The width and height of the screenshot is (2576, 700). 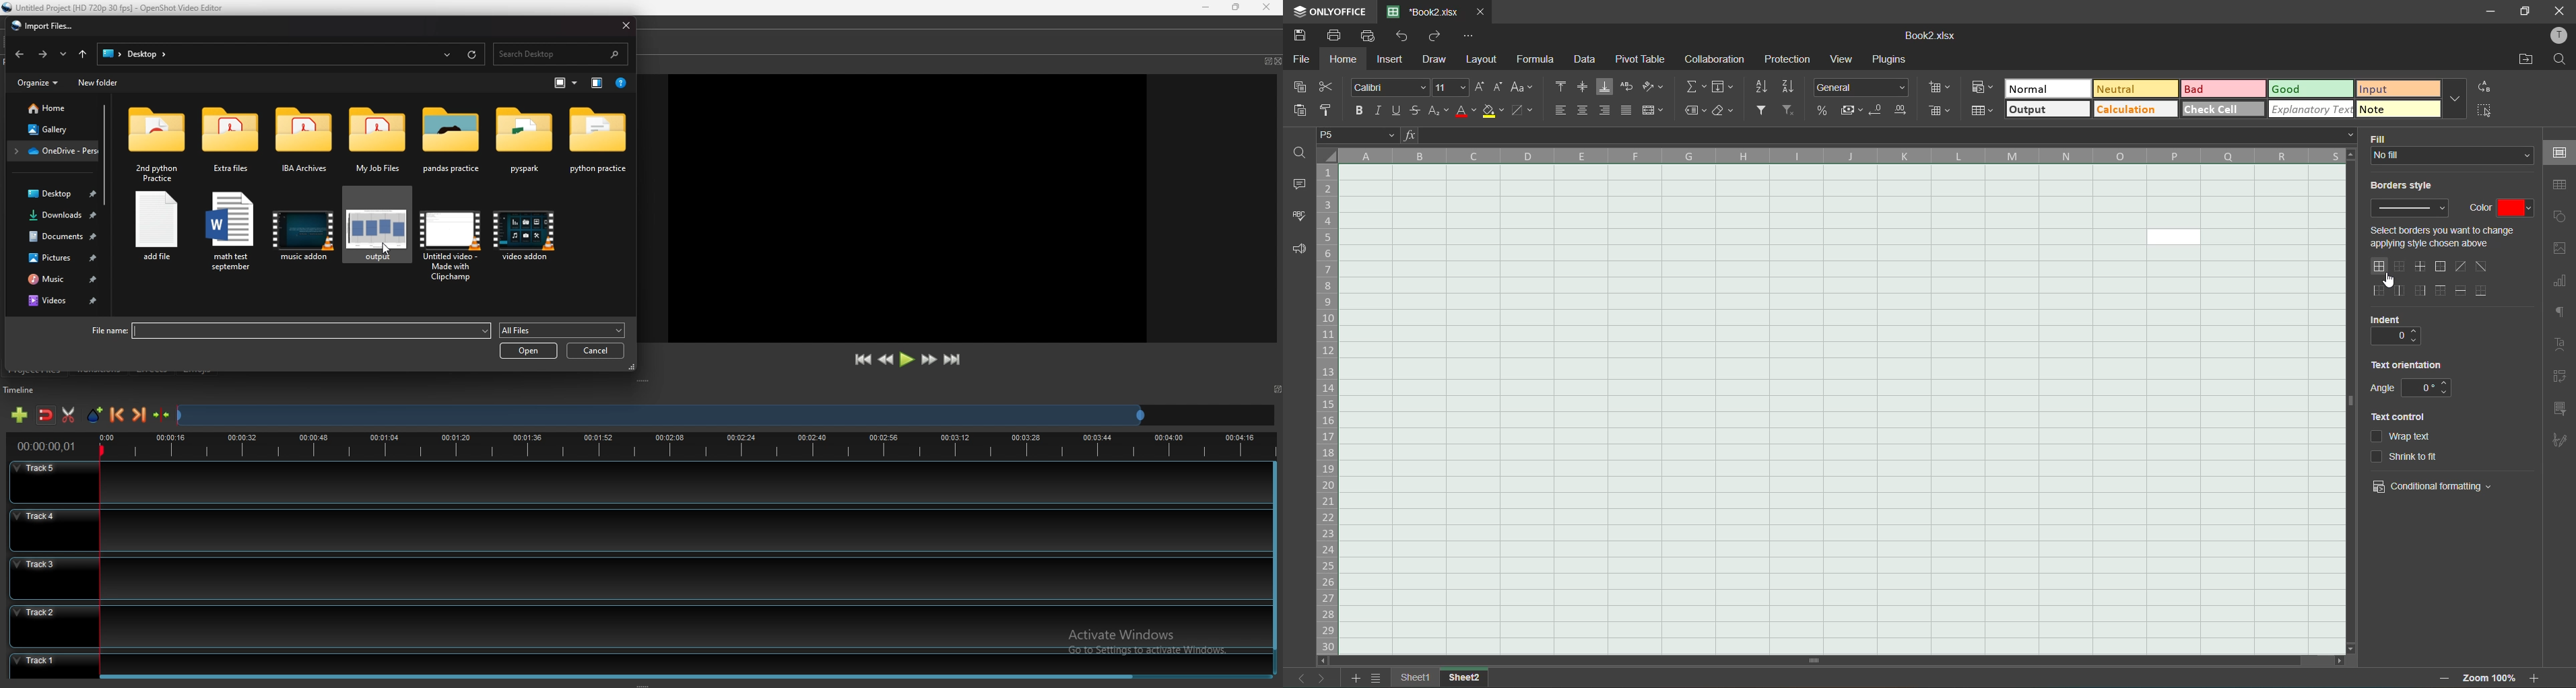 I want to click on fill, so click(x=2449, y=139).